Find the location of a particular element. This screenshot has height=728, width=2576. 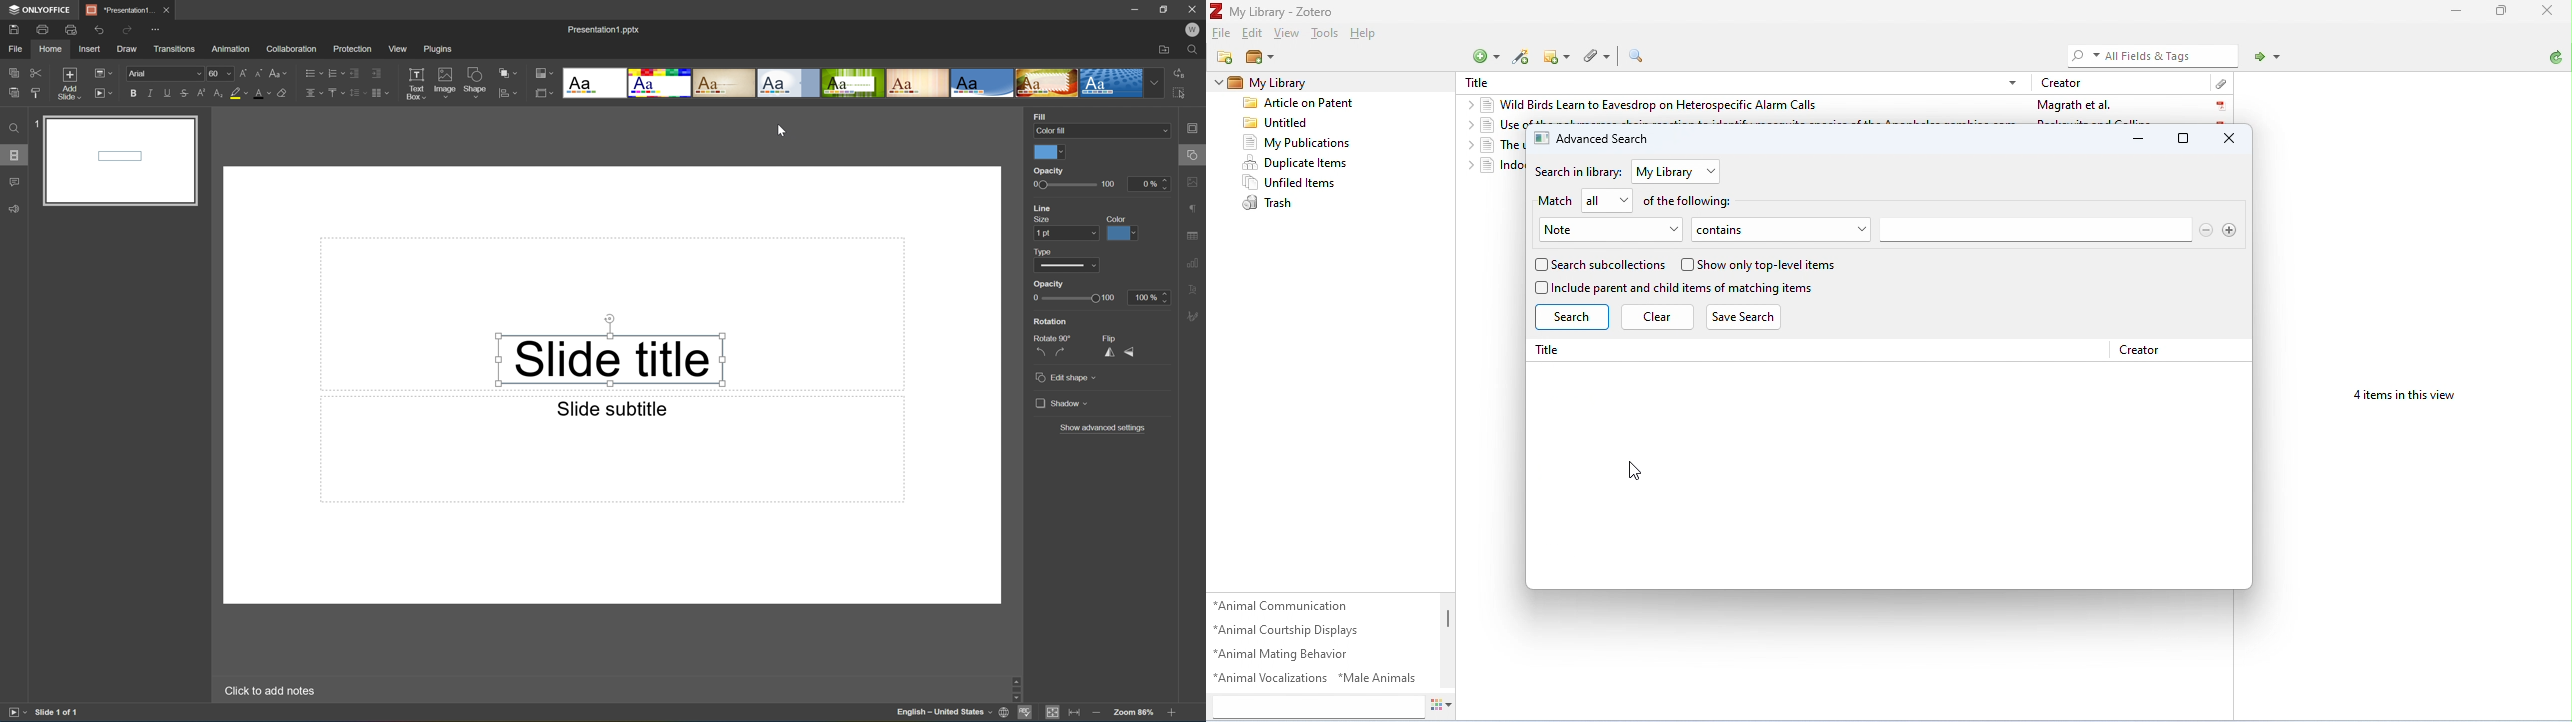

Numbering is located at coordinates (333, 72).